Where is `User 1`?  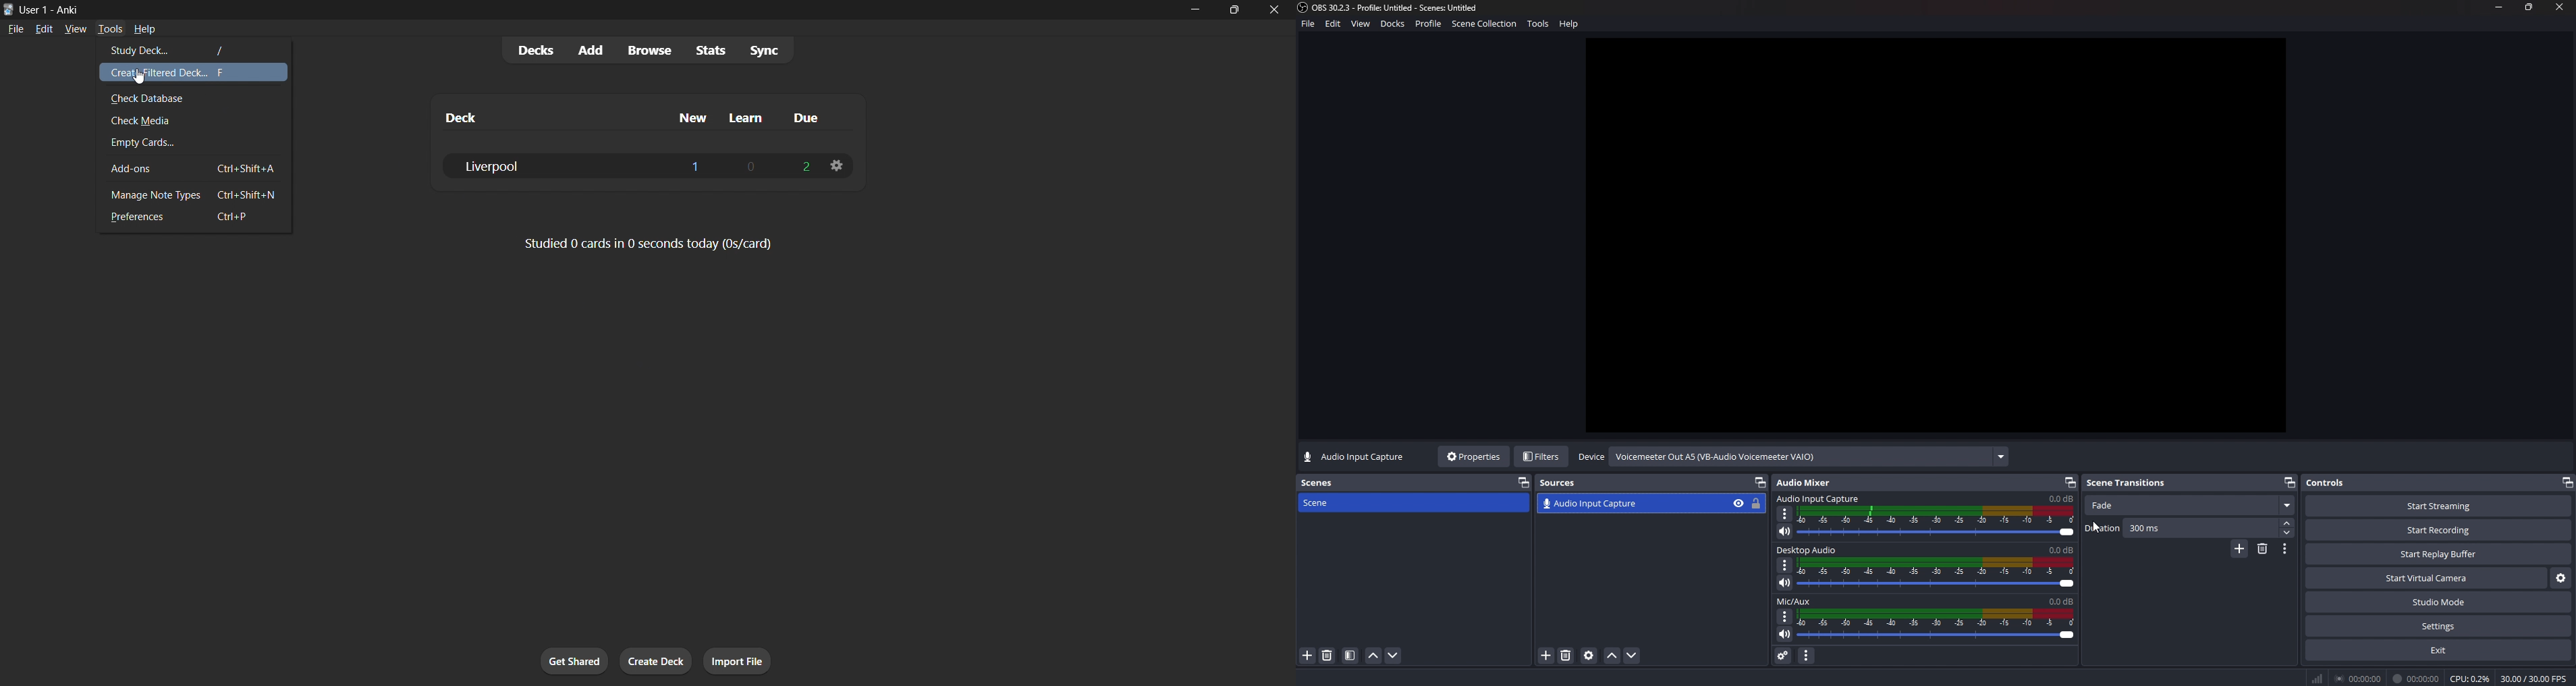 User 1 is located at coordinates (34, 9).